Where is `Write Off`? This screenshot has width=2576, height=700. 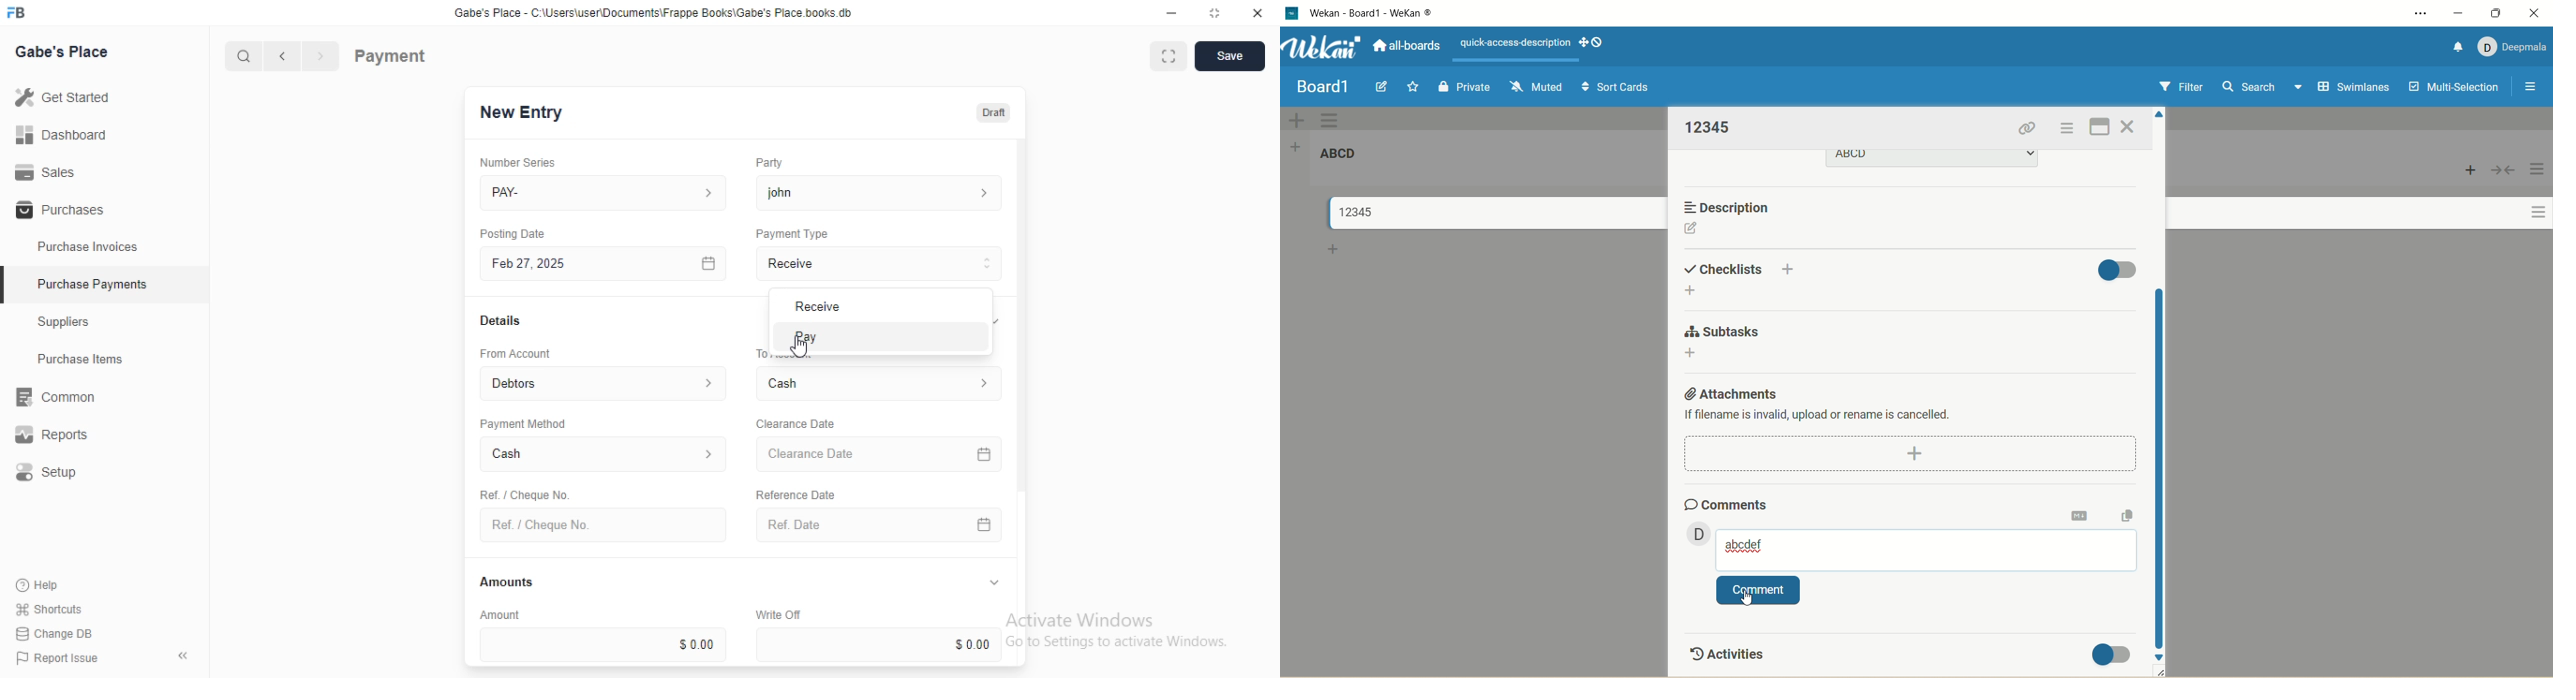 Write Off is located at coordinates (776, 614).